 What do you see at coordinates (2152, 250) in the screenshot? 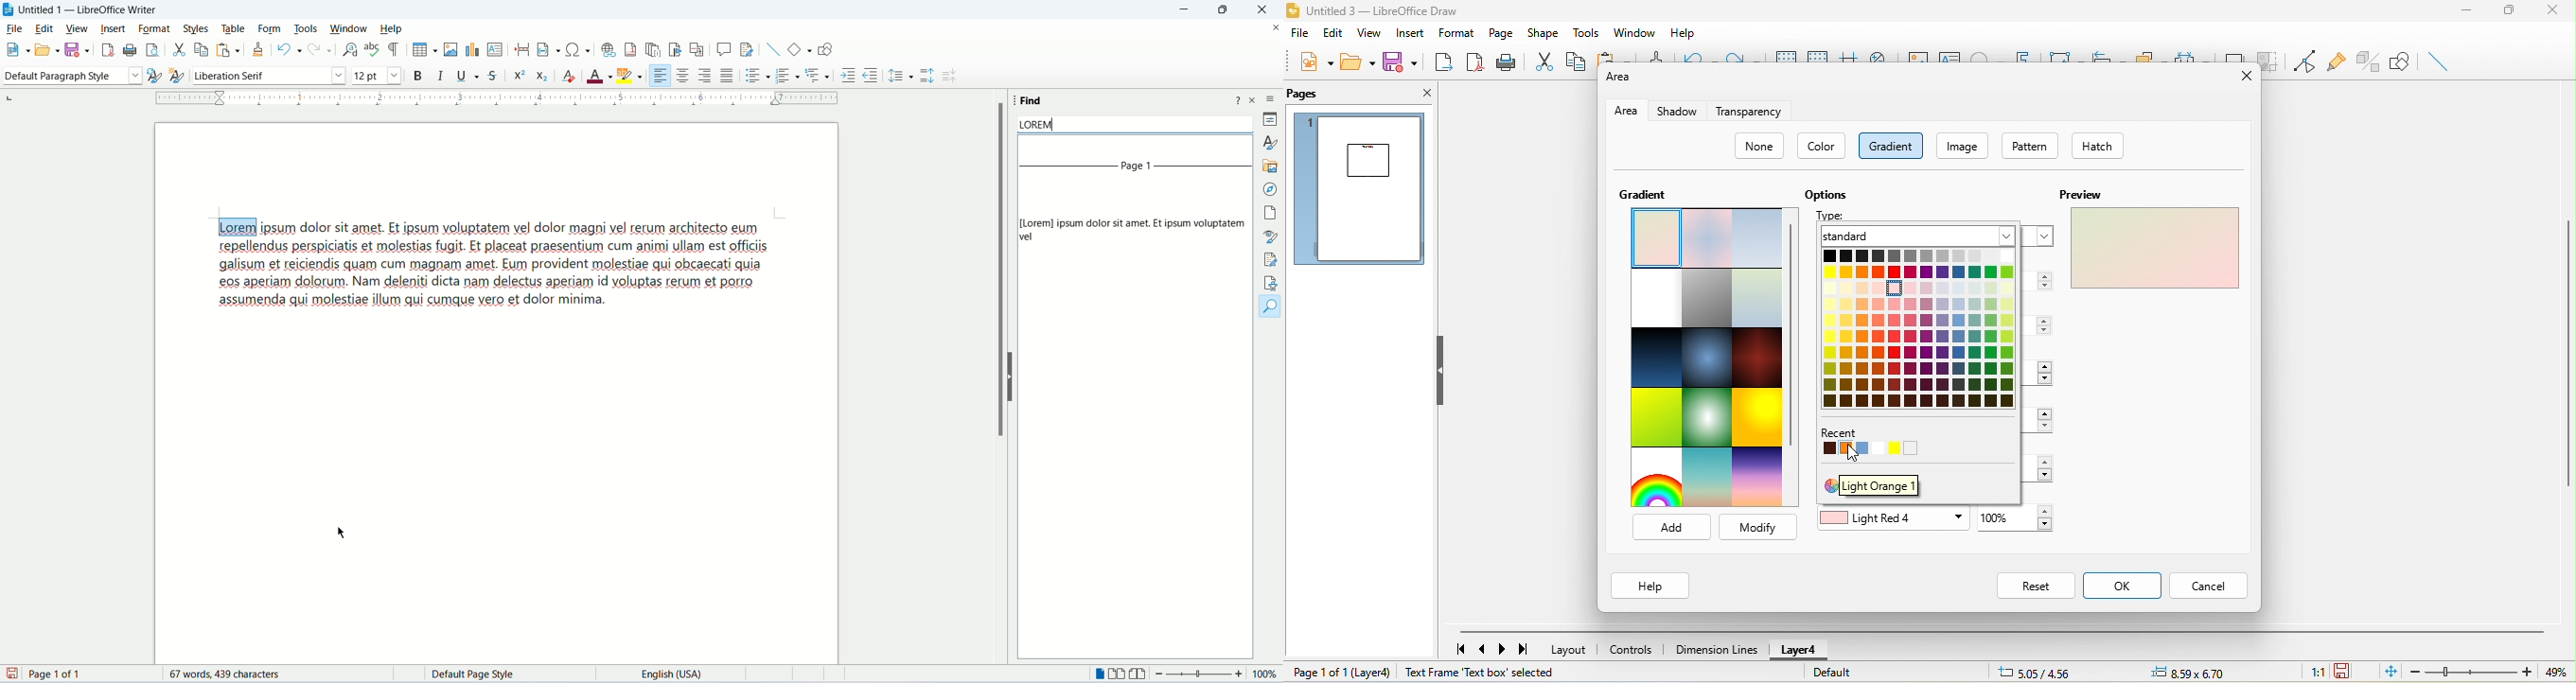
I see `preview` at bounding box center [2152, 250].